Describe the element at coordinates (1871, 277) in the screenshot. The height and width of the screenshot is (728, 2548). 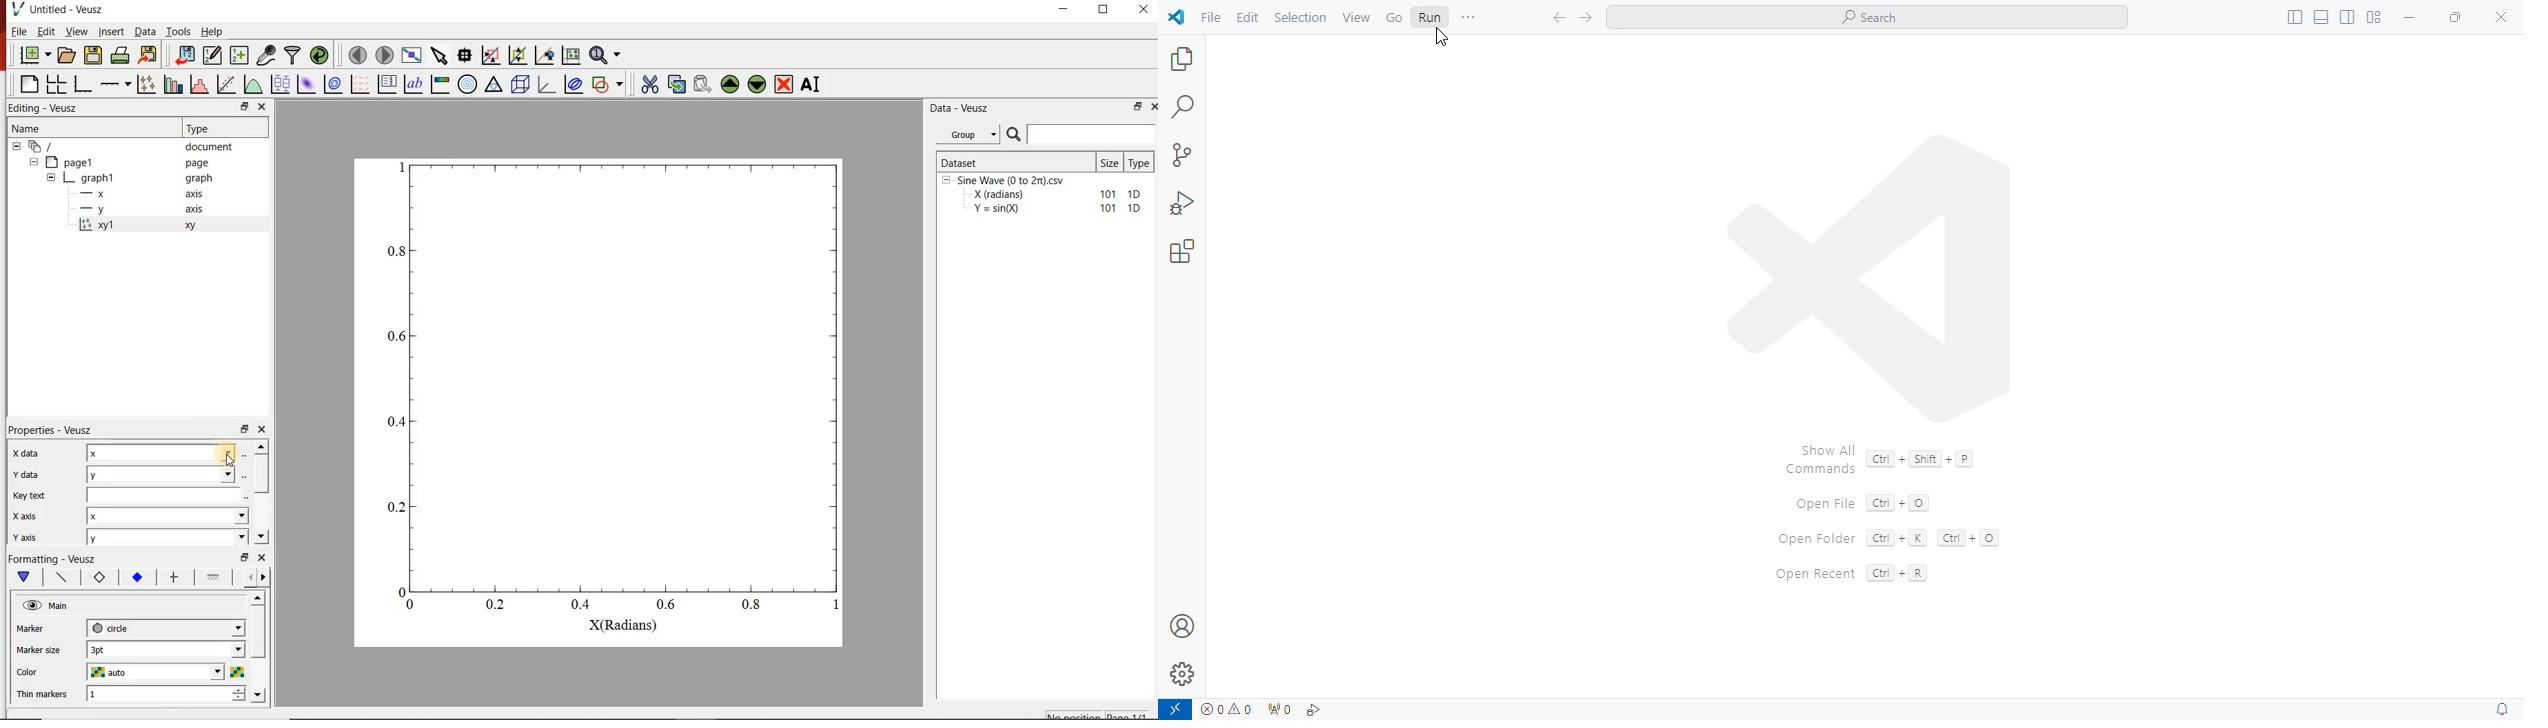
I see `logo` at that location.